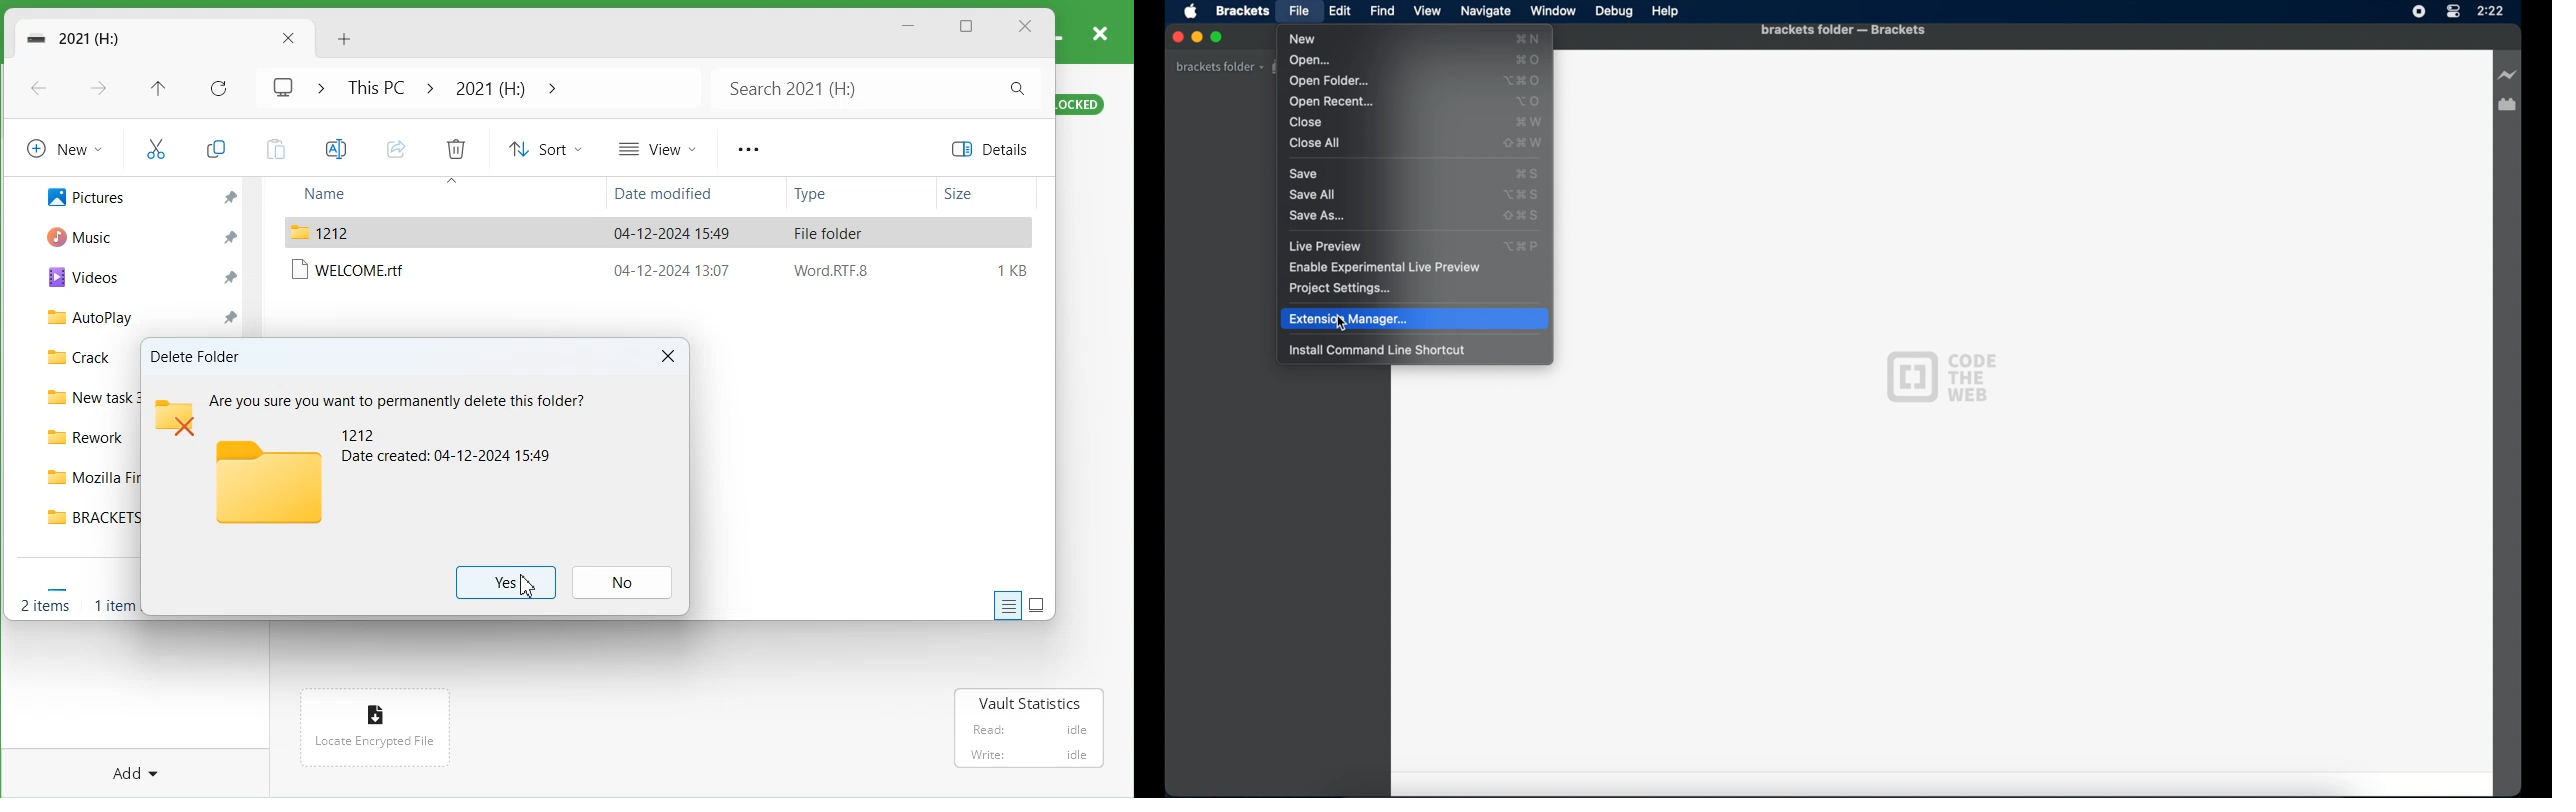 This screenshot has height=812, width=2576. Describe the element at coordinates (1325, 247) in the screenshot. I see `live preview` at that location.